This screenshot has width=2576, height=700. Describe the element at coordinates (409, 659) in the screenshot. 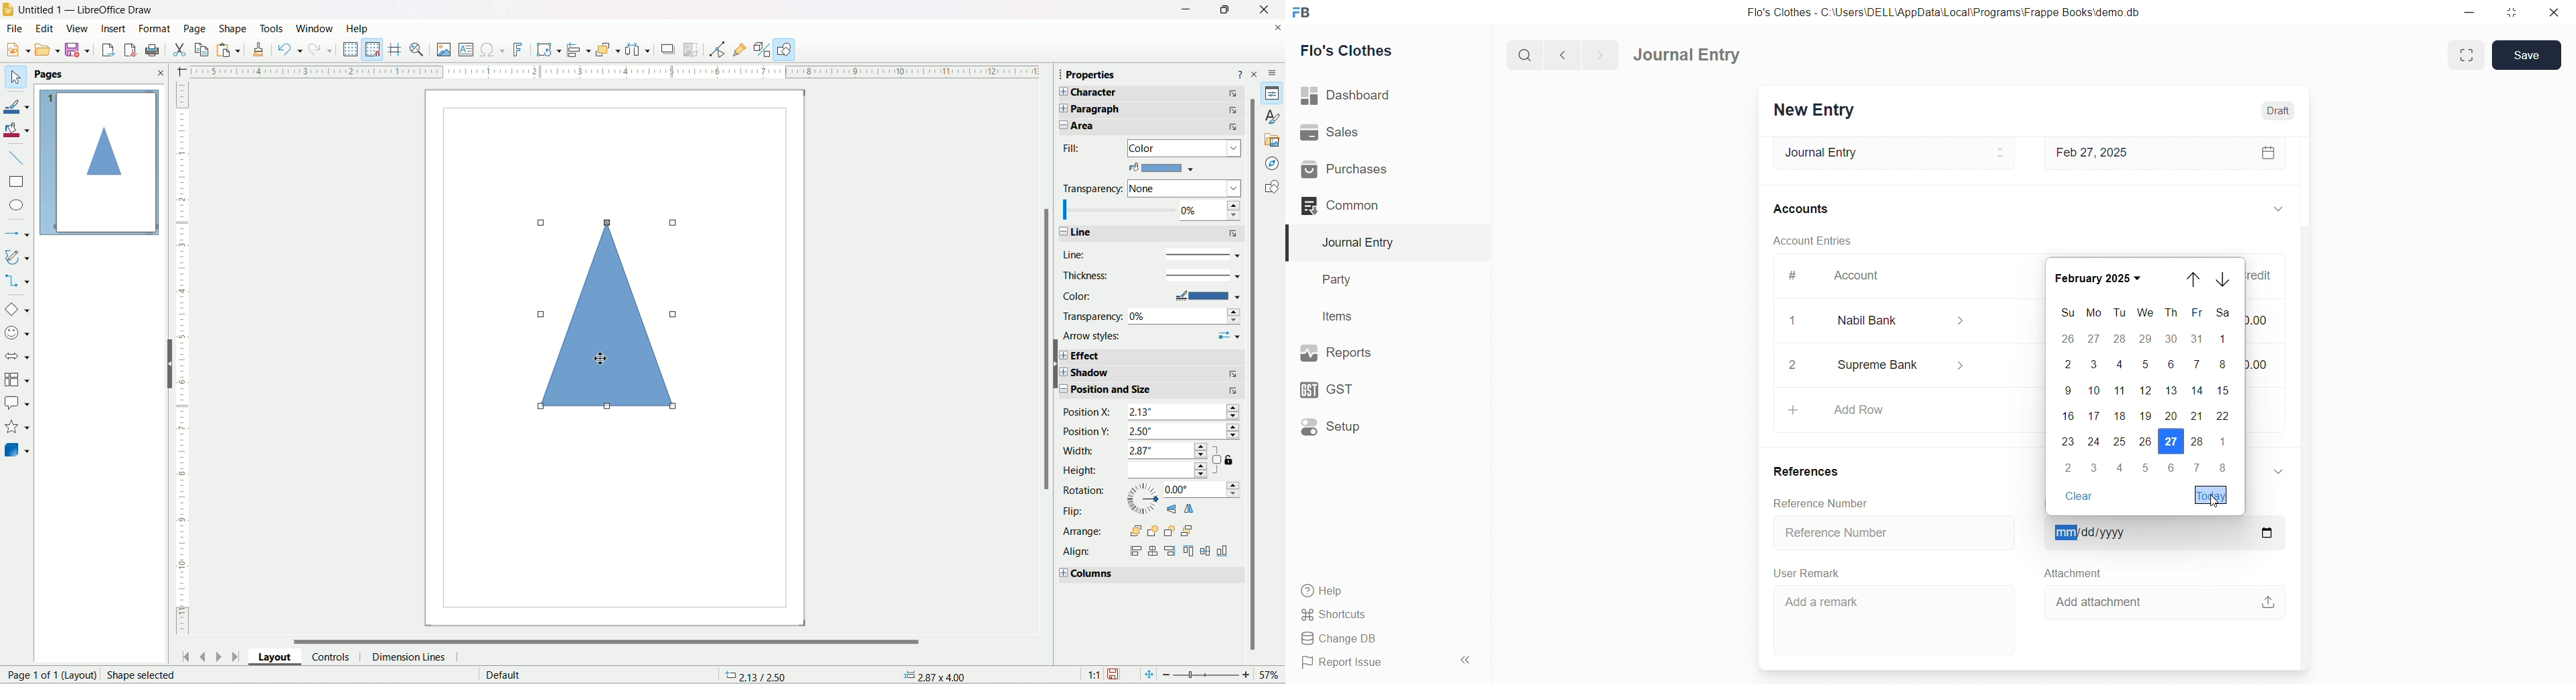

I see `Dimension Lines` at that location.